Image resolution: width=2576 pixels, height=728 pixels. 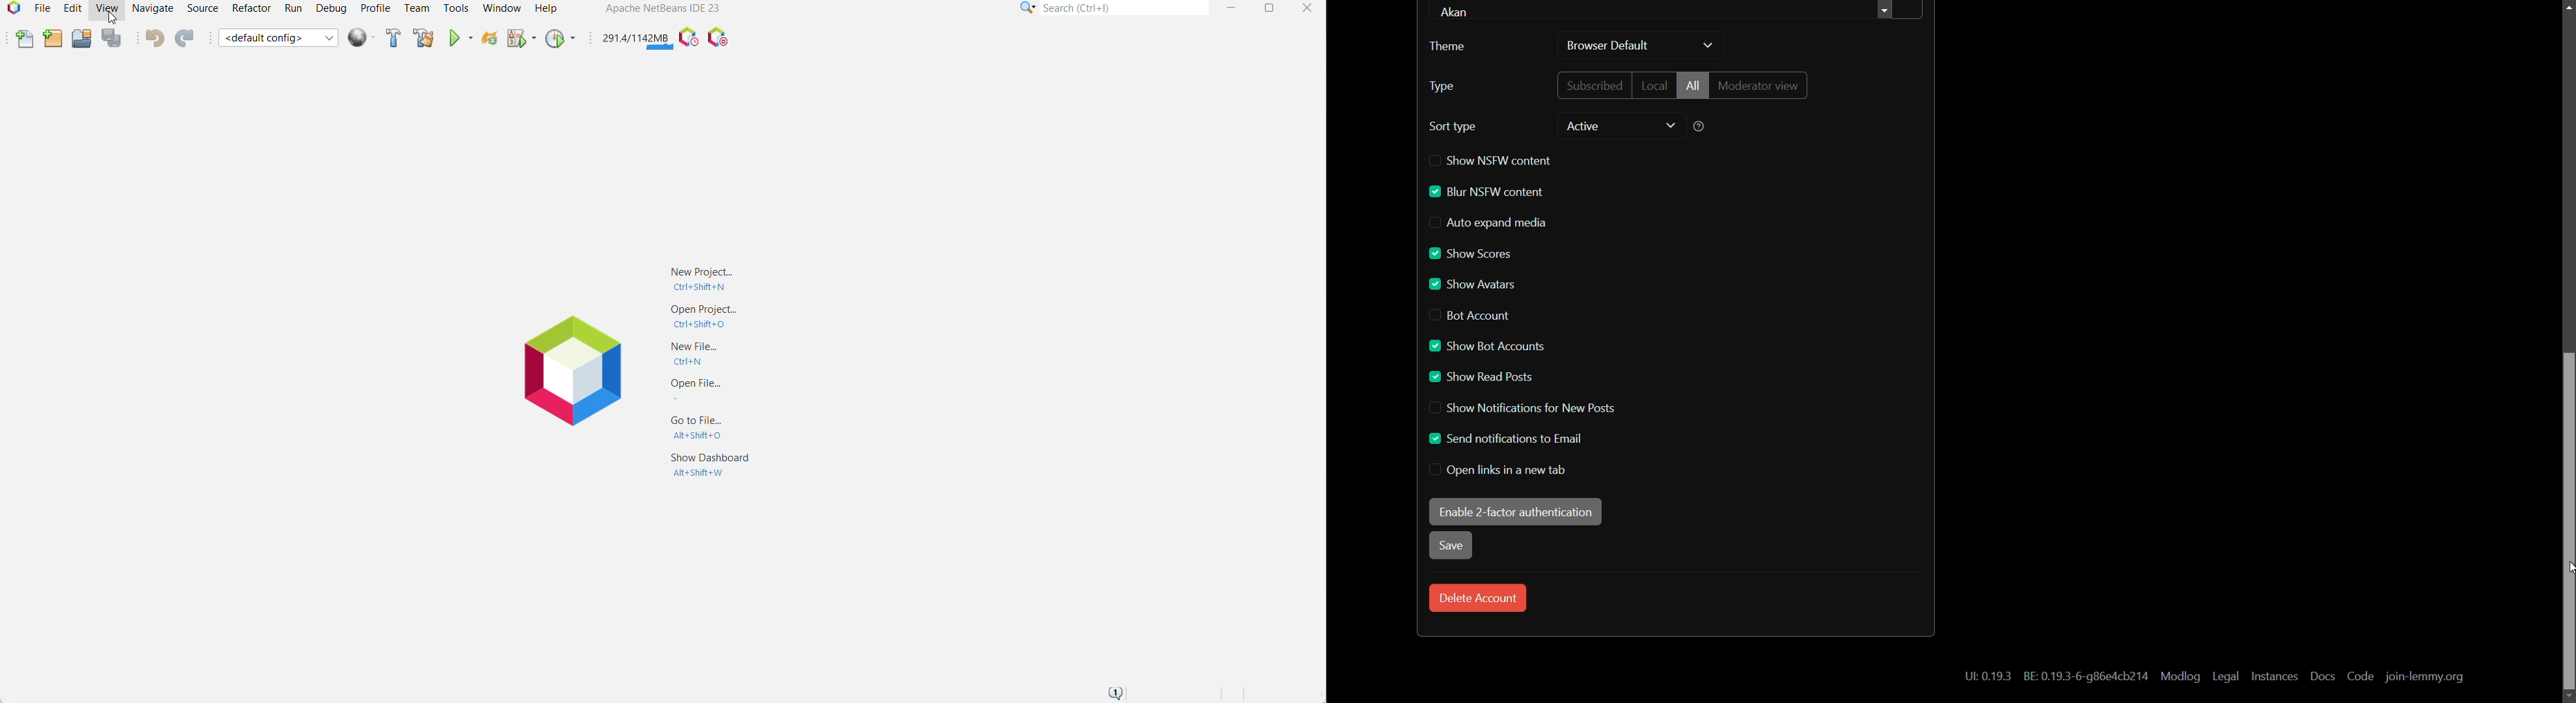 I want to click on show avatars, so click(x=1473, y=284).